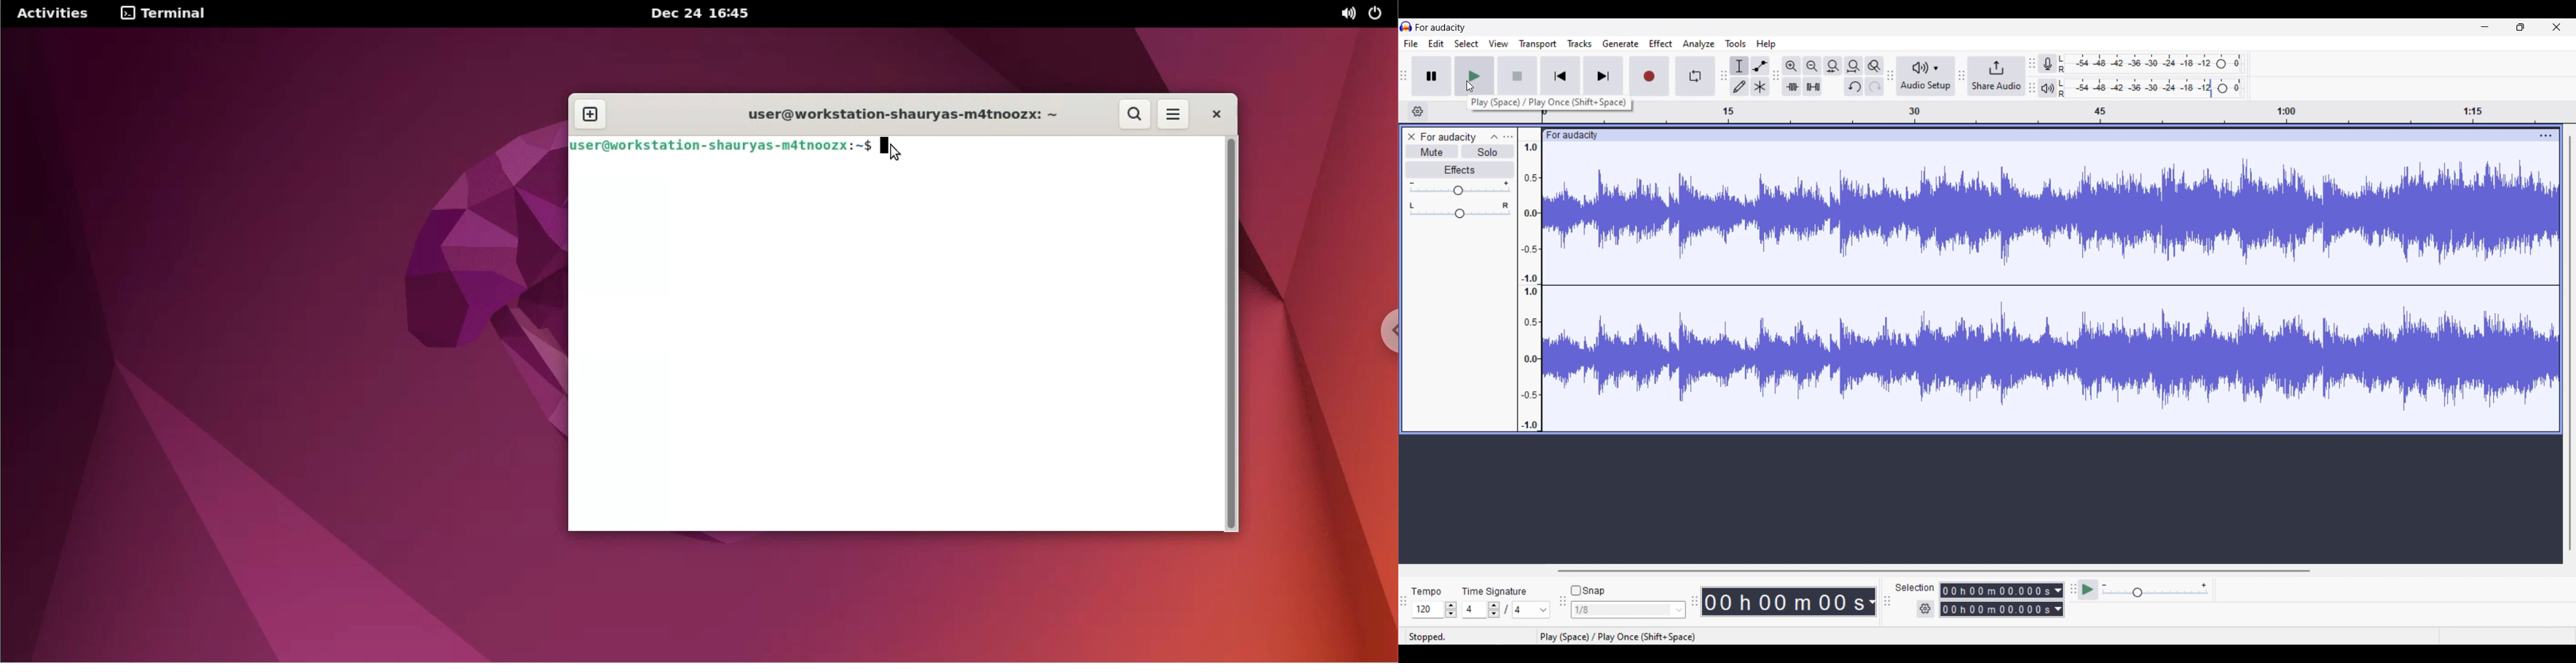  Describe the element at coordinates (1740, 87) in the screenshot. I see `Draw tool` at that location.